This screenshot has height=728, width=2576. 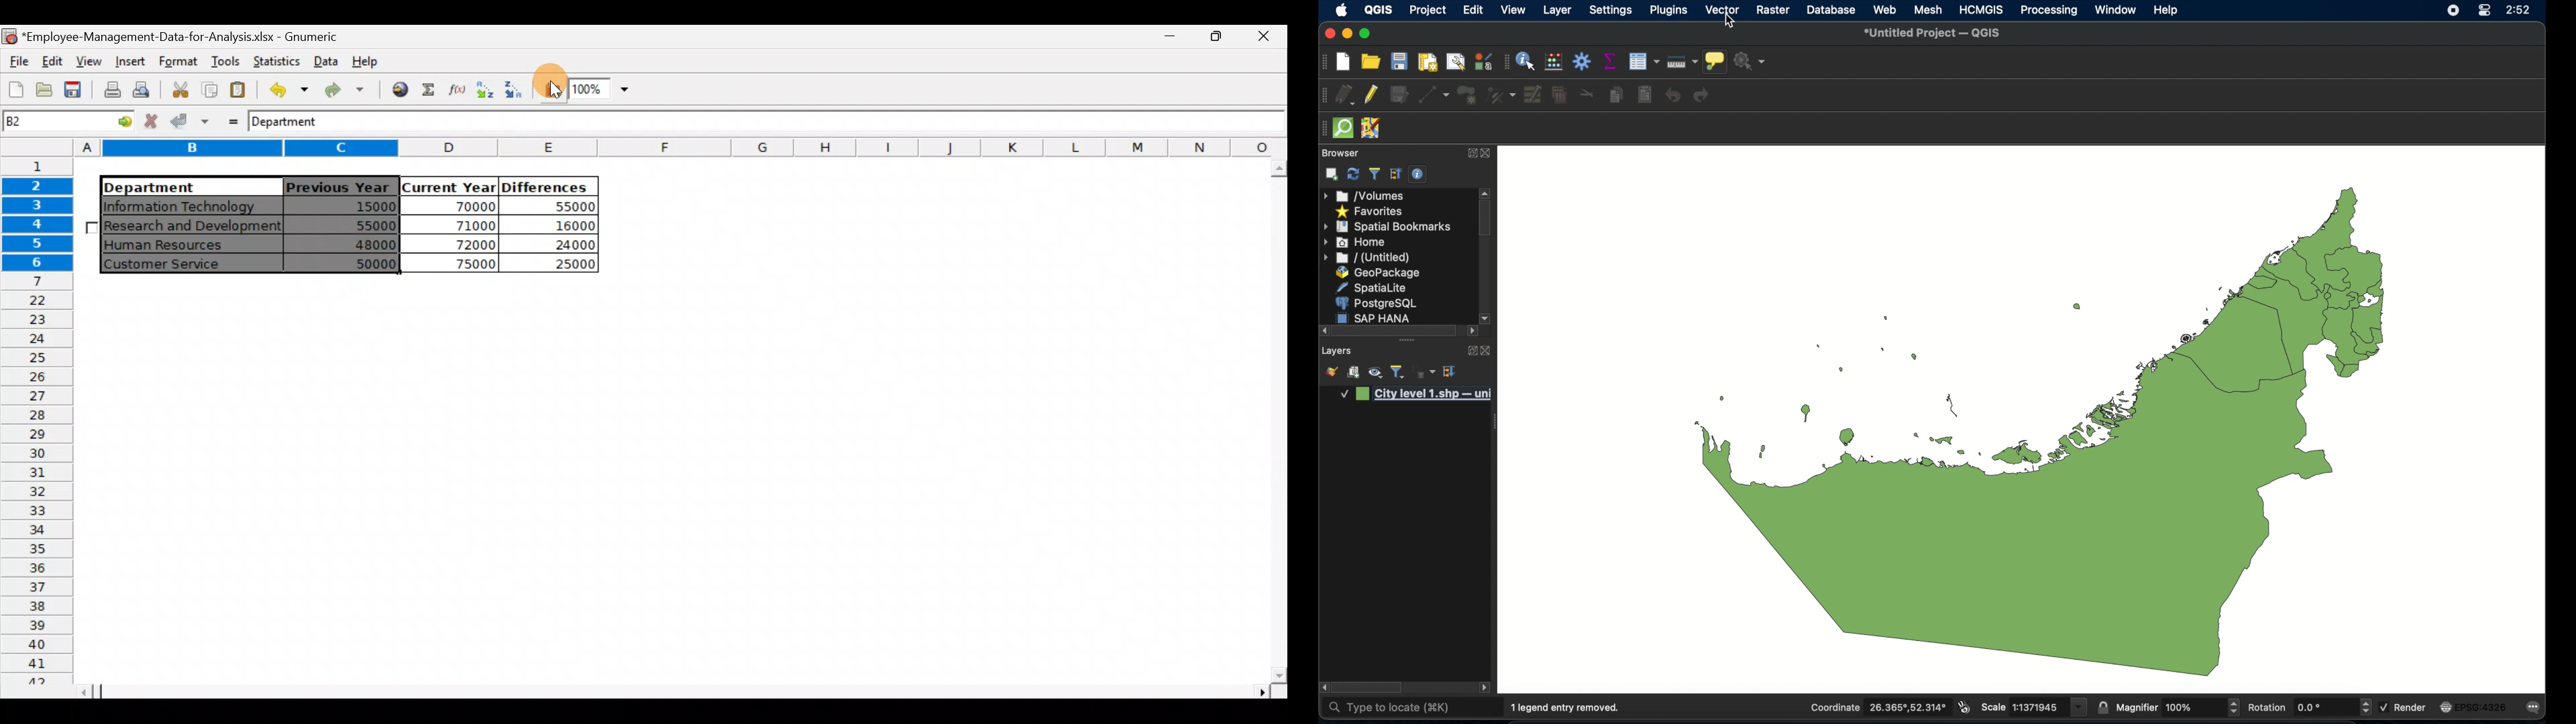 I want to click on QGIS, so click(x=1378, y=11).